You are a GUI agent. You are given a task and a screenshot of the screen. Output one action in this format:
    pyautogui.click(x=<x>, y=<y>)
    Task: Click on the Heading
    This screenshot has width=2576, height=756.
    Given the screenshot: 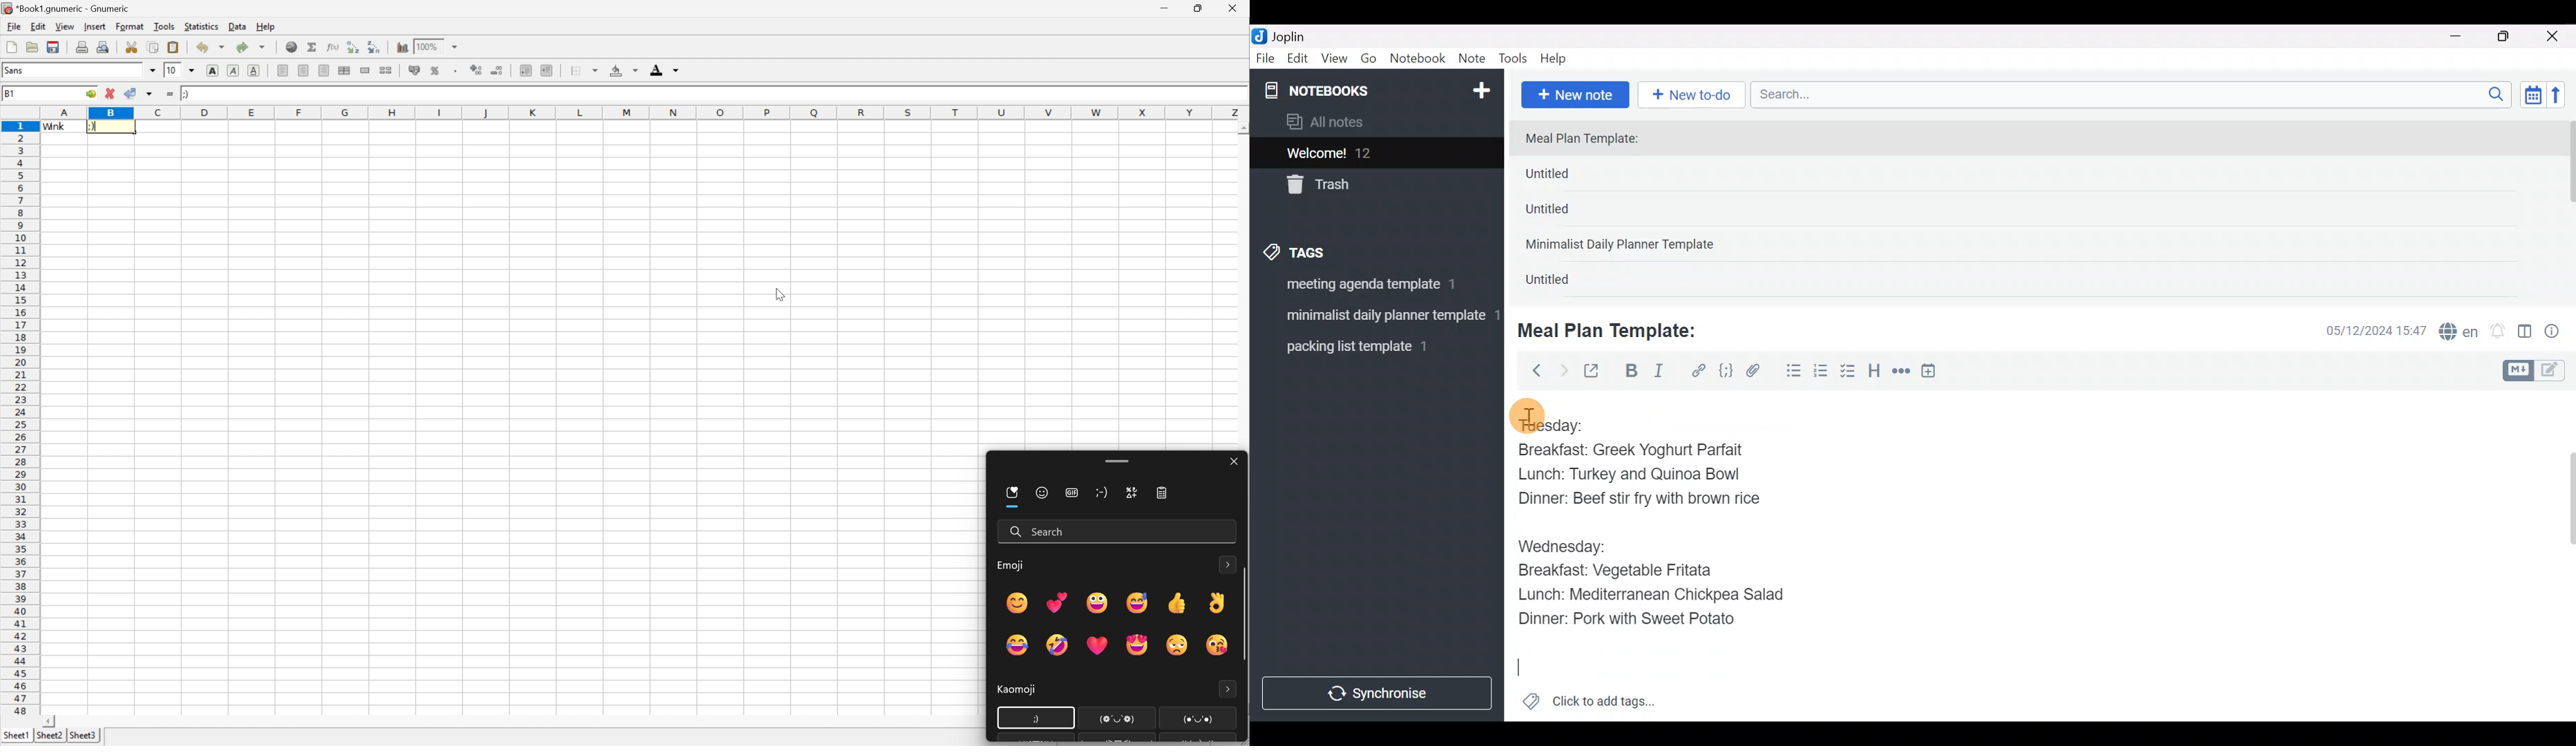 What is the action you would take?
    pyautogui.click(x=1875, y=373)
    